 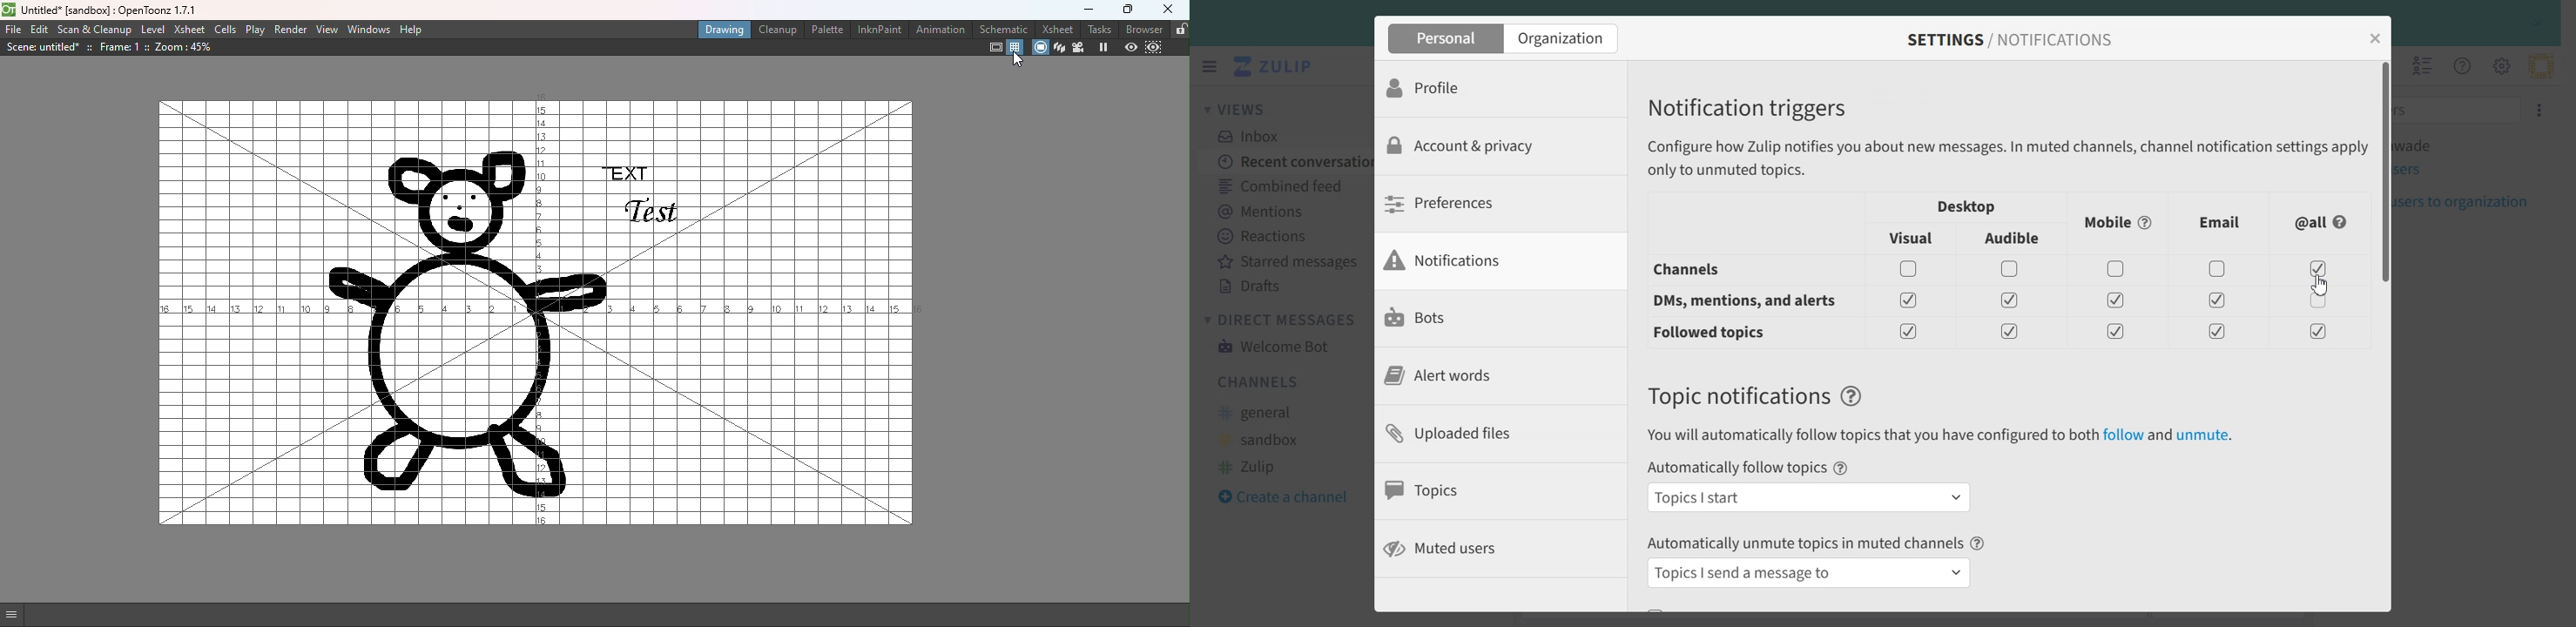 I want to click on Animation, so click(x=938, y=30).